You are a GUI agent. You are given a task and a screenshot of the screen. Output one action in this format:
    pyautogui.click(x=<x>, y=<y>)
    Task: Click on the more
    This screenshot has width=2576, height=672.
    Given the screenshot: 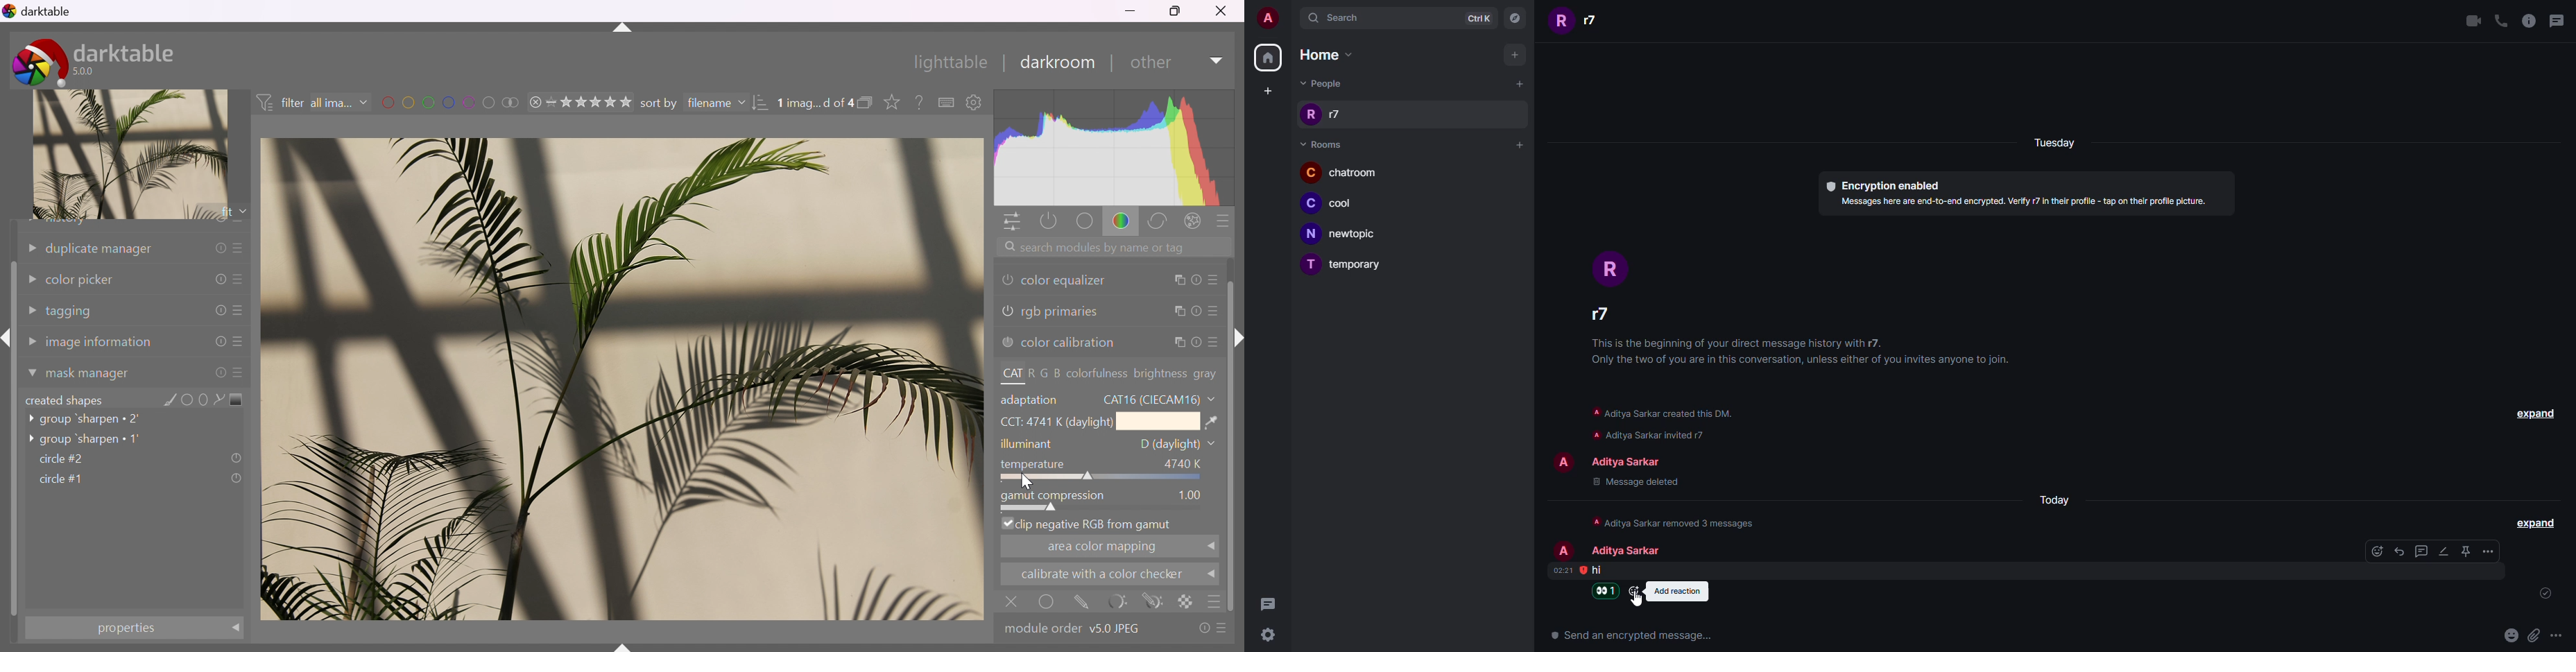 What is the action you would take?
    pyautogui.click(x=2556, y=635)
    